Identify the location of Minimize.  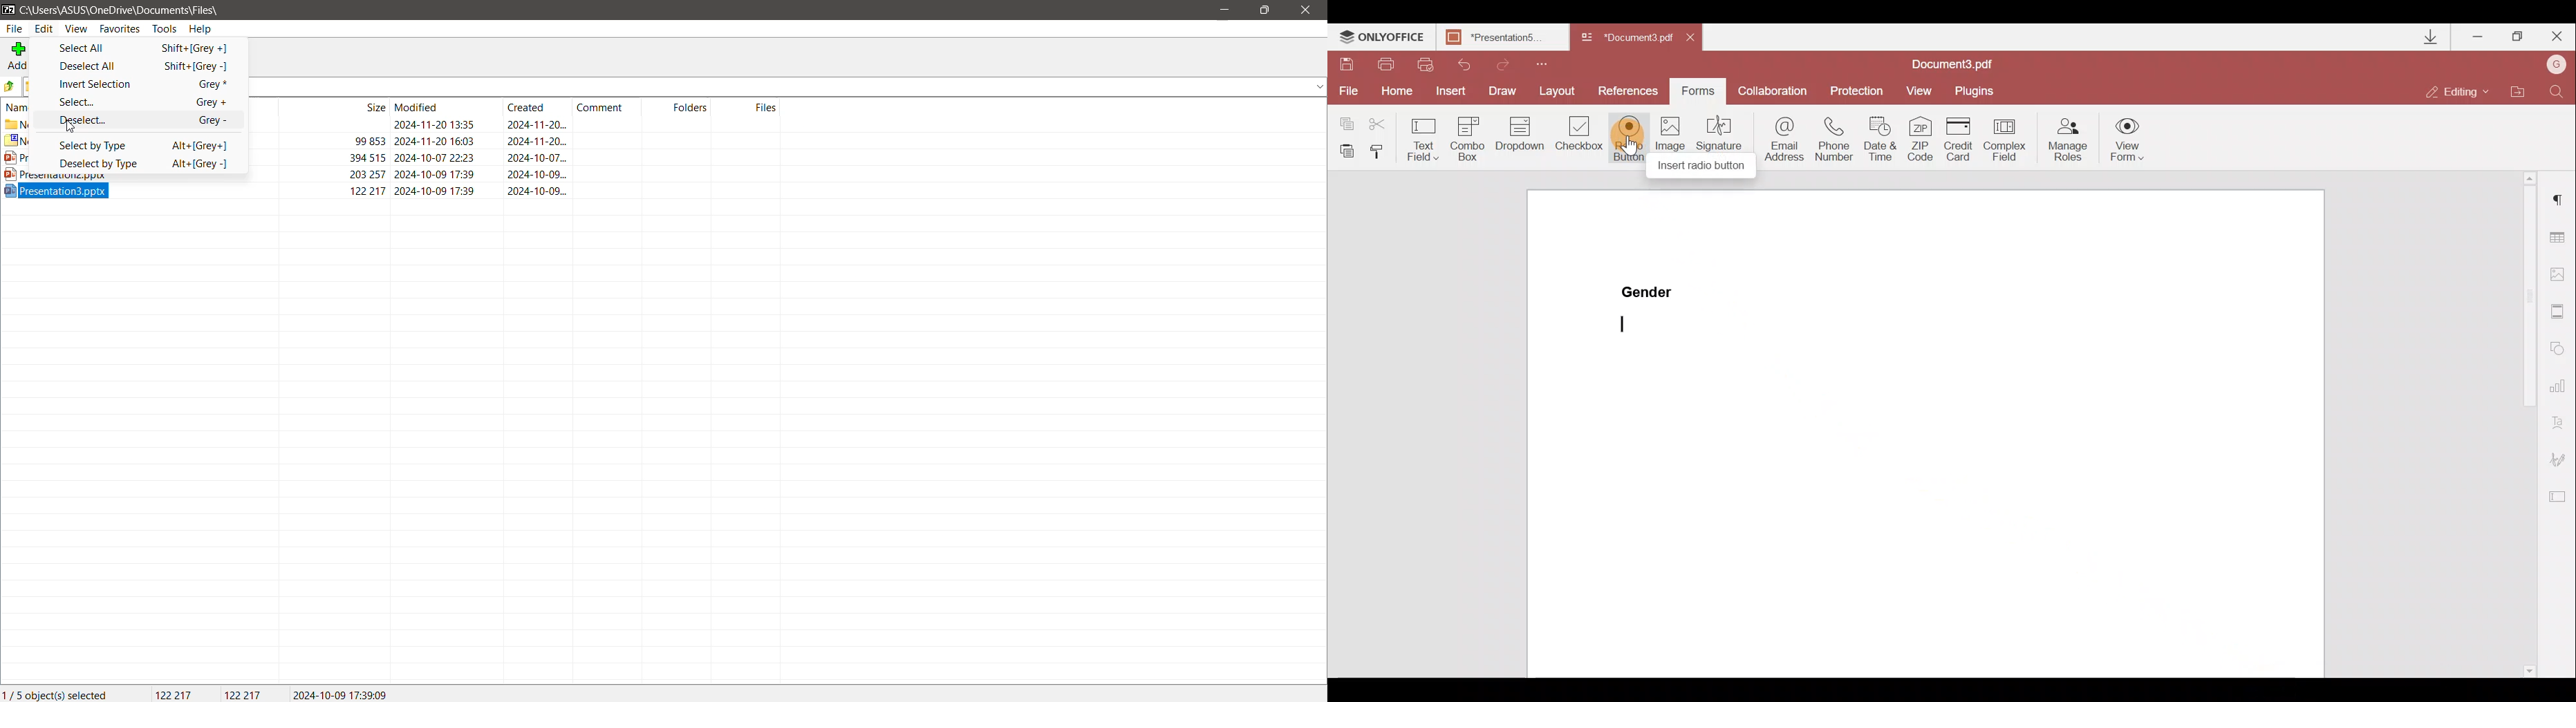
(2477, 36).